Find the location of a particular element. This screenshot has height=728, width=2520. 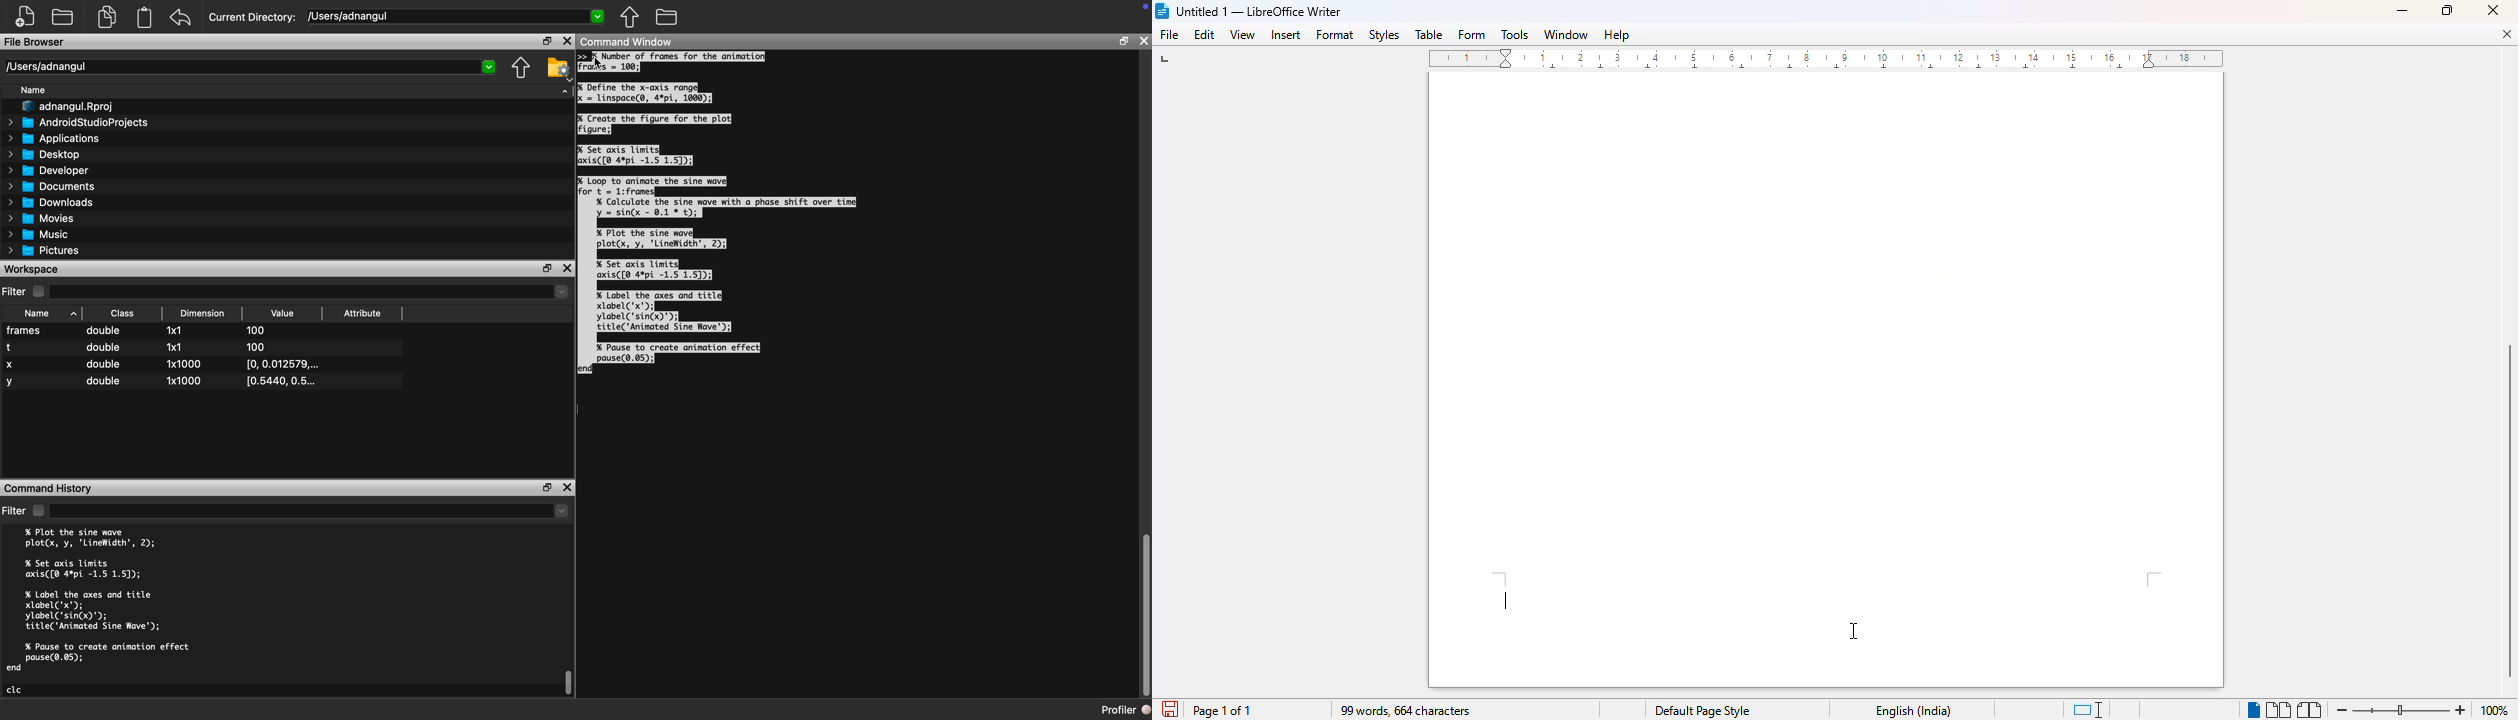

Class is located at coordinates (122, 314).